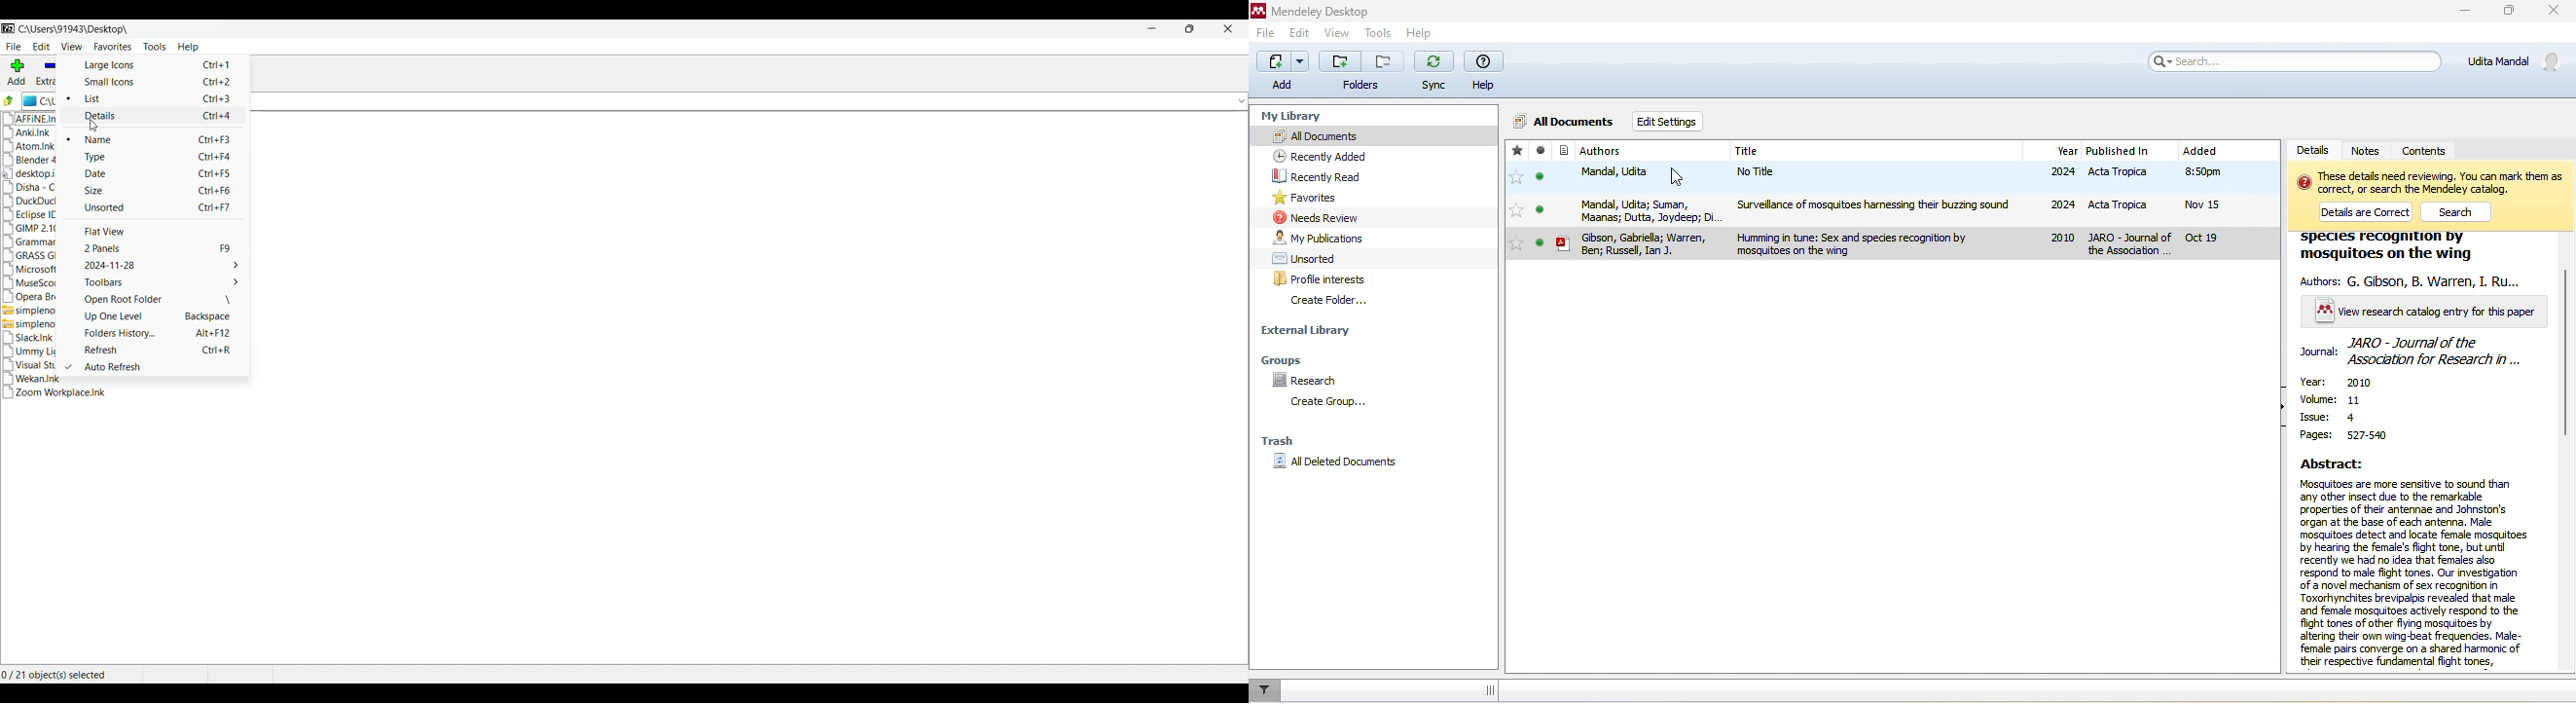 The width and height of the screenshot is (2576, 728). Describe the element at coordinates (1314, 381) in the screenshot. I see `research` at that location.